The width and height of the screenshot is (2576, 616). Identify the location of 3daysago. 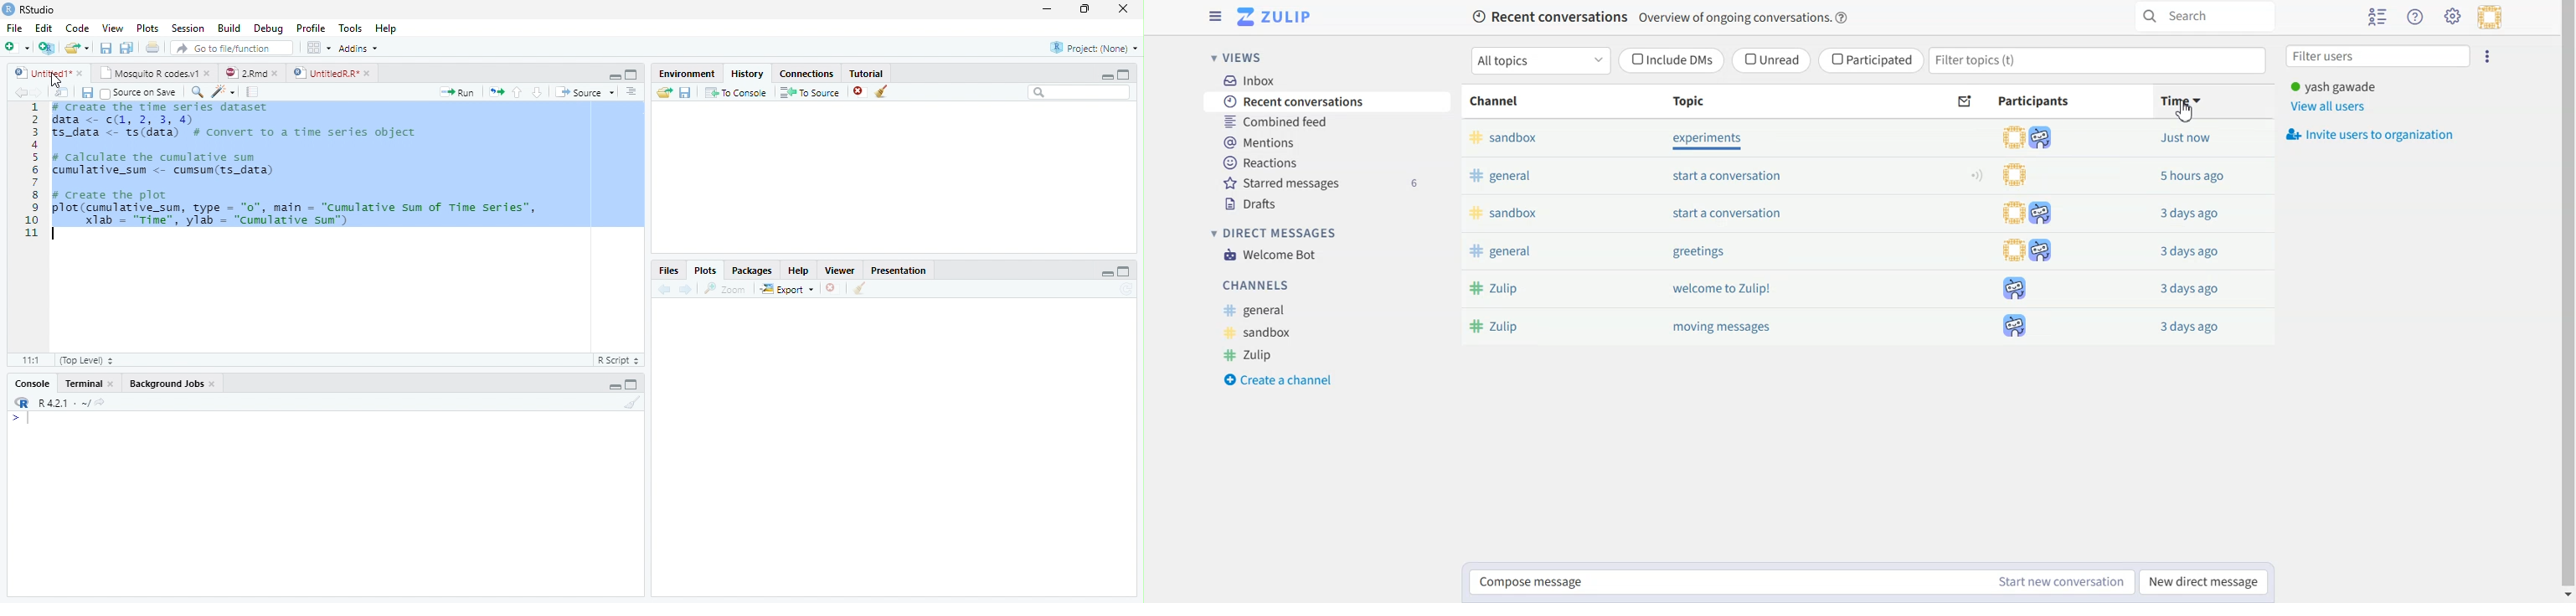
(2183, 138).